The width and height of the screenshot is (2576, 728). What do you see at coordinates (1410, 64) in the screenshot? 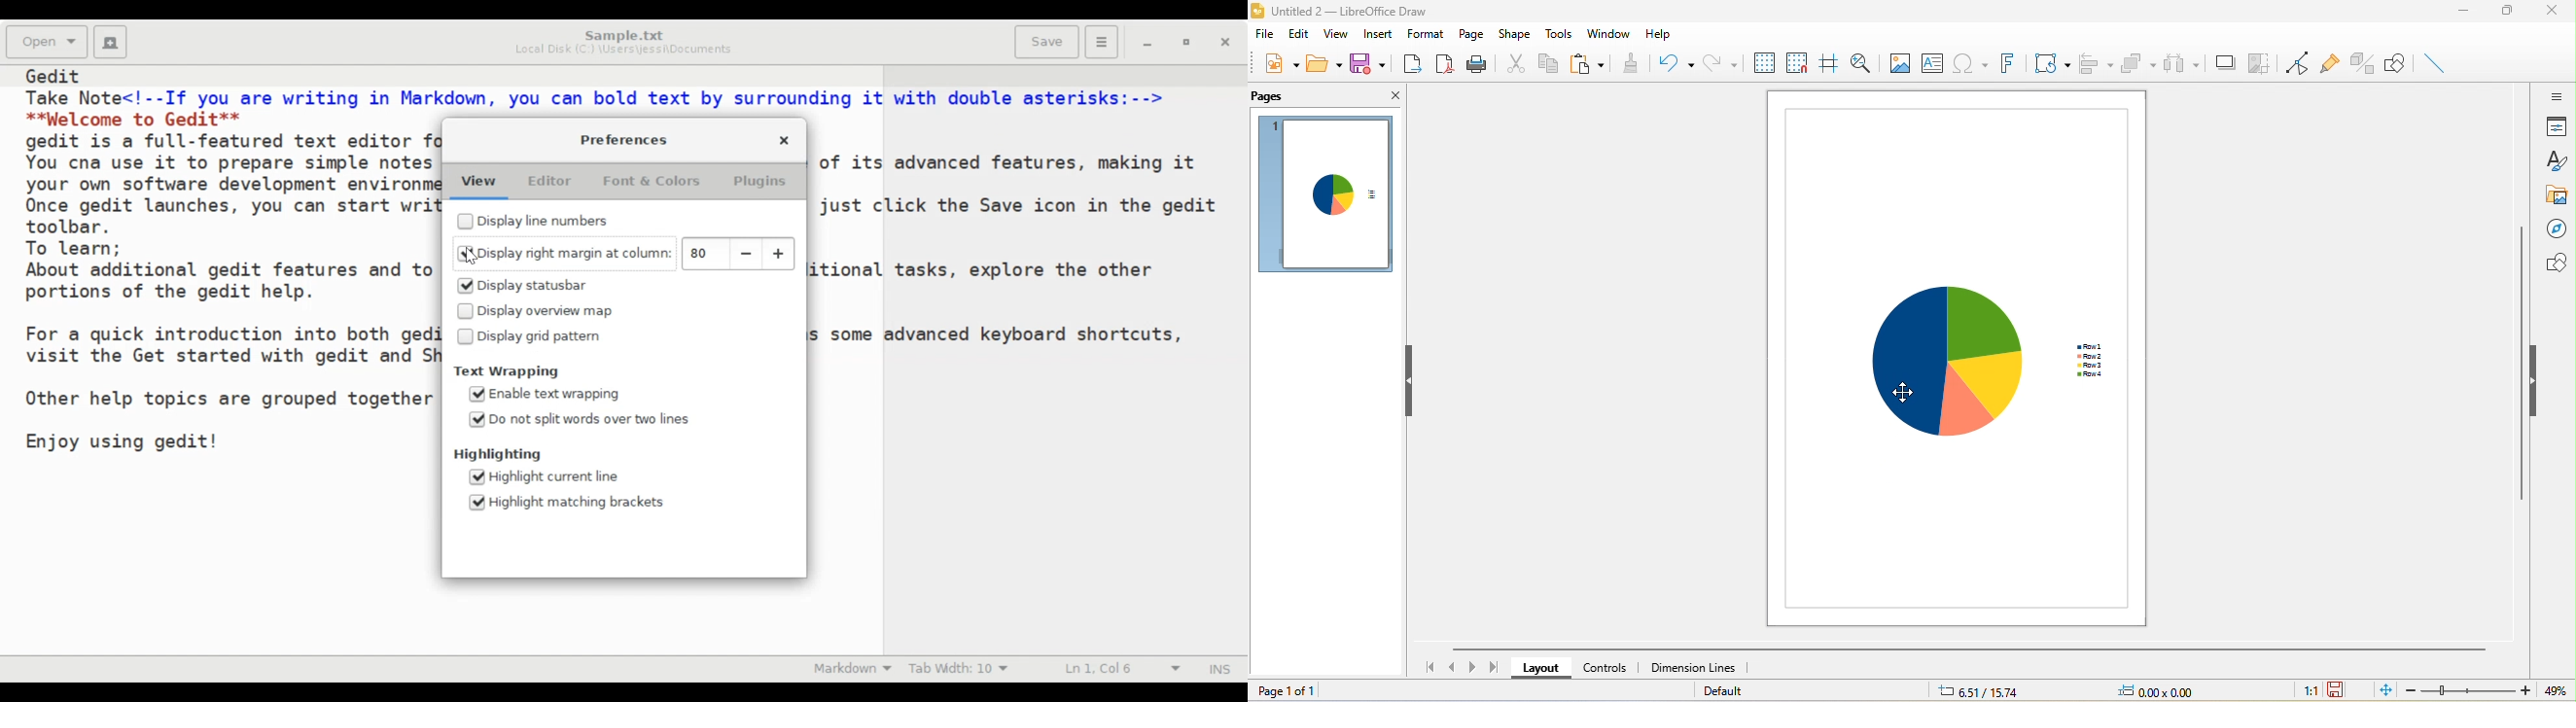
I see `export ` at bounding box center [1410, 64].